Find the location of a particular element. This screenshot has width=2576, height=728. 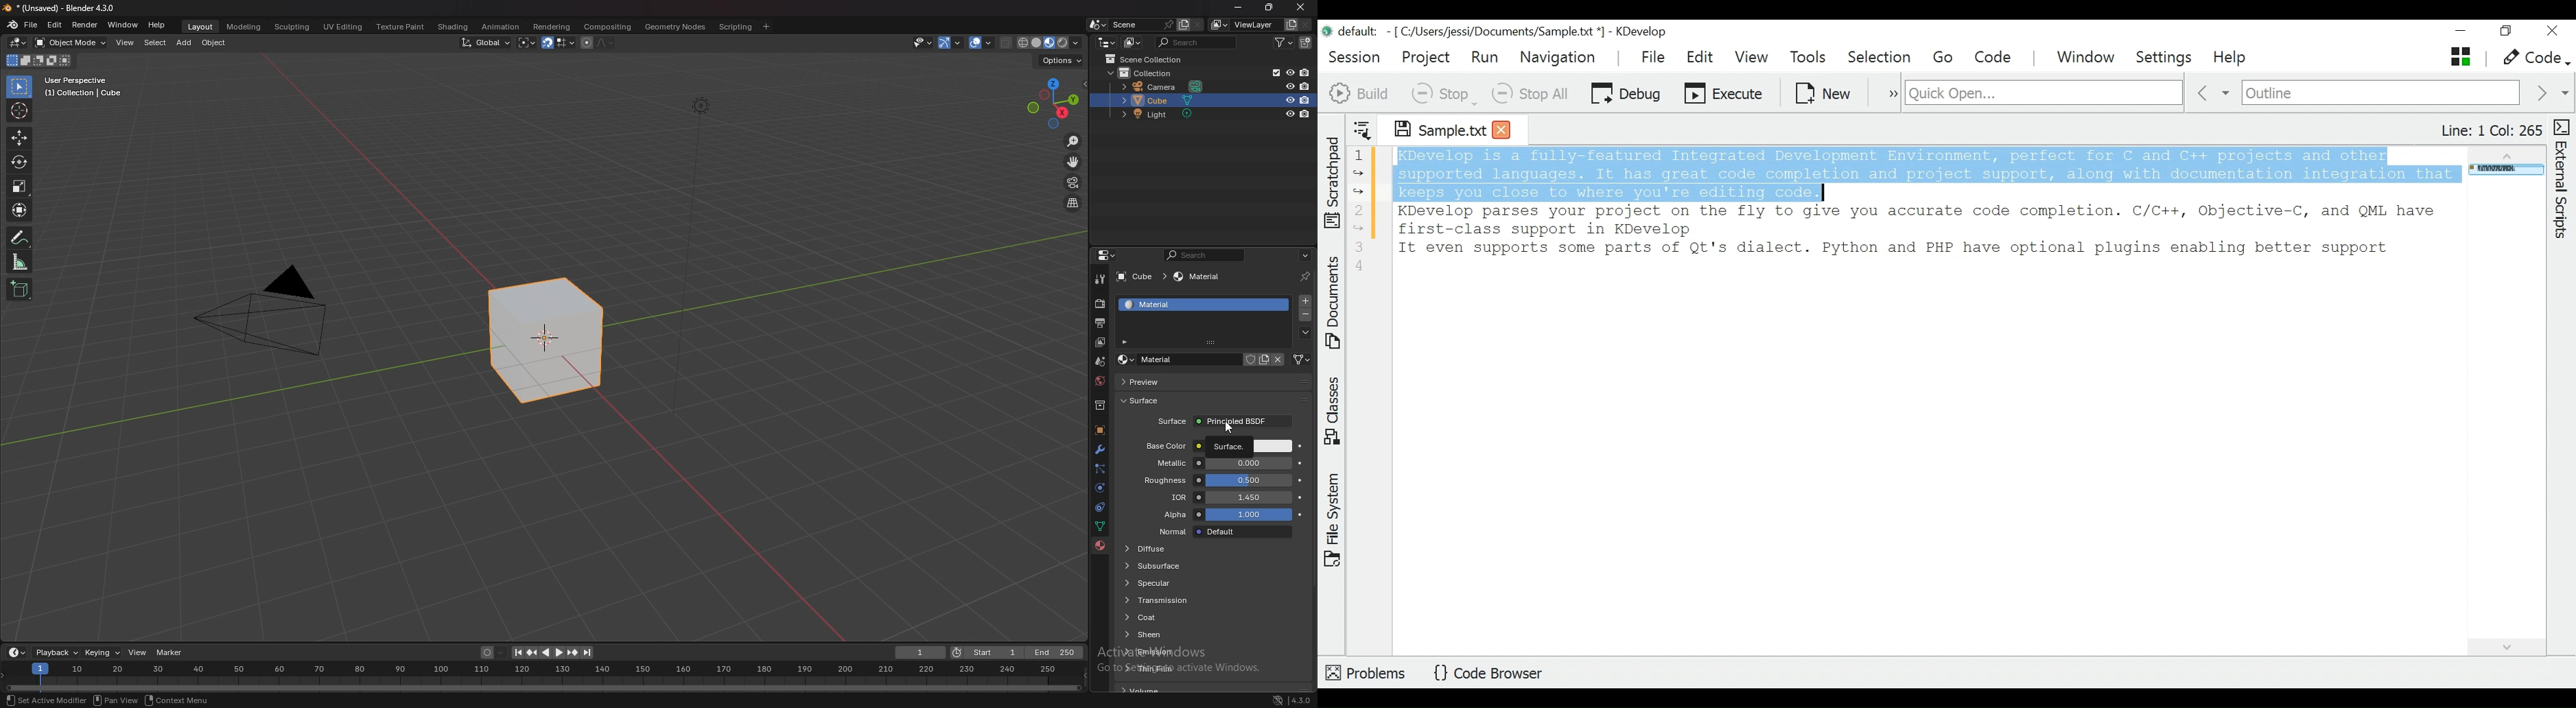

animate property is located at coordinates (1300, 481).